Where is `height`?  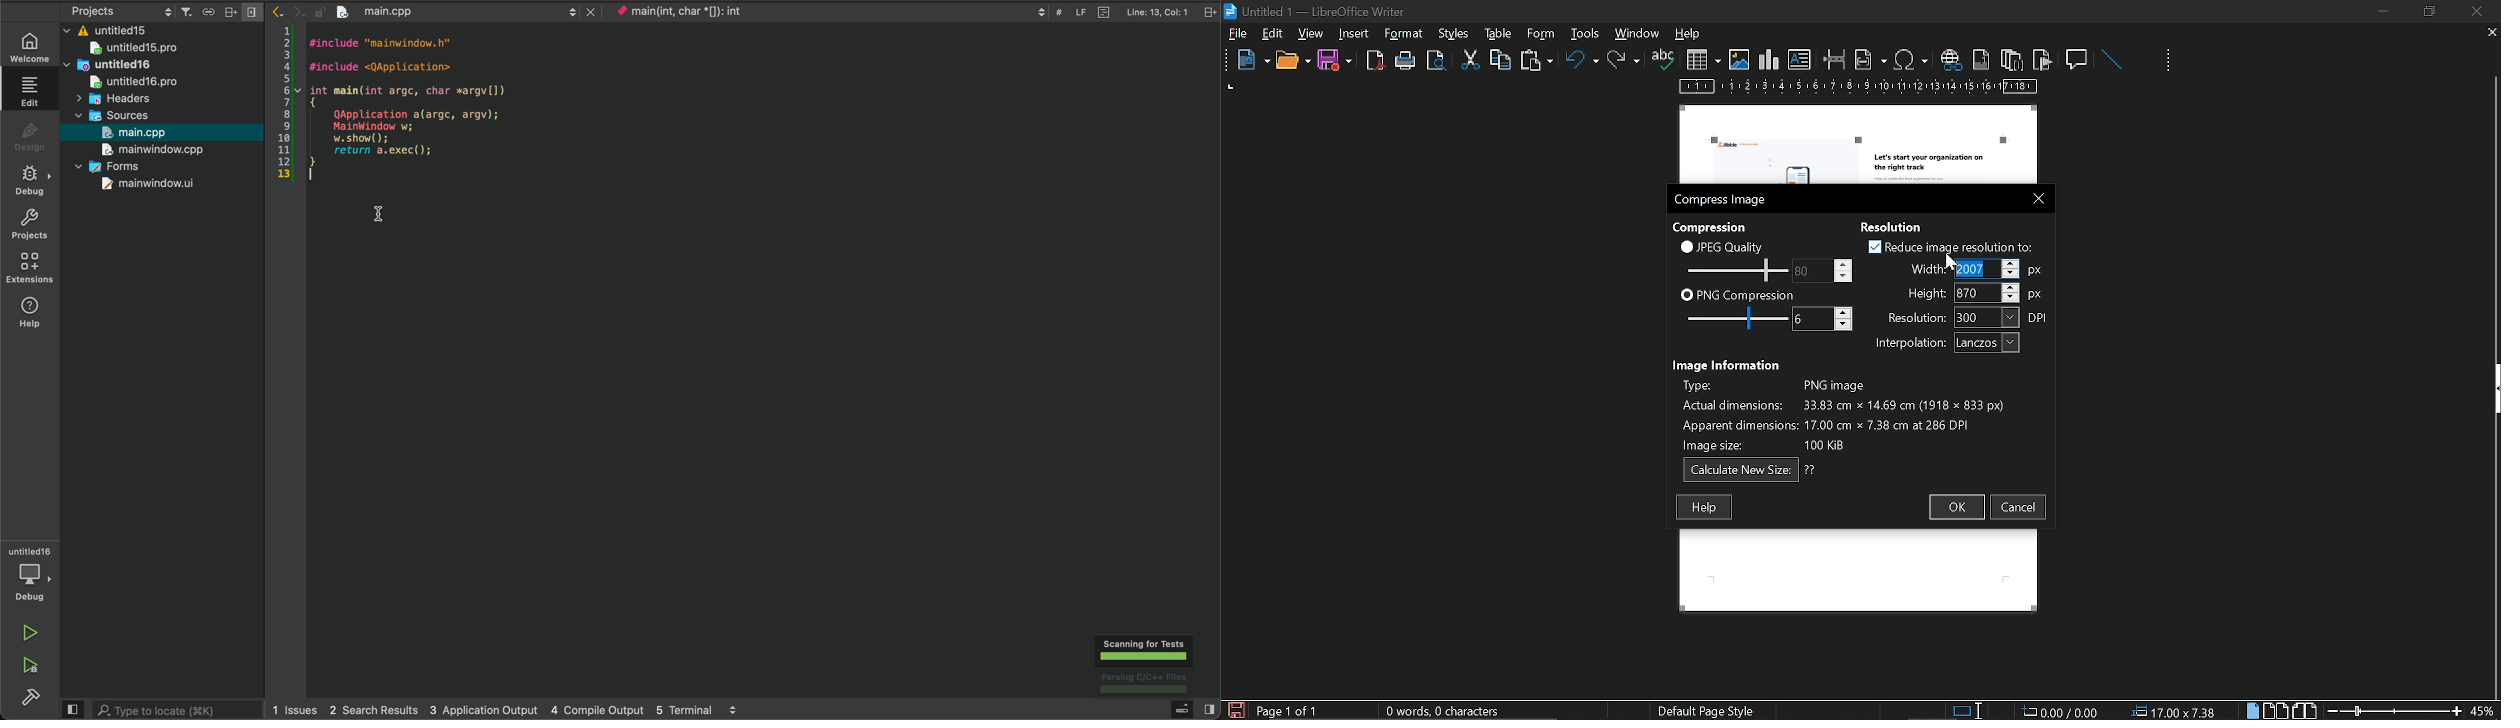 height is located at coordinates (1975, 292).